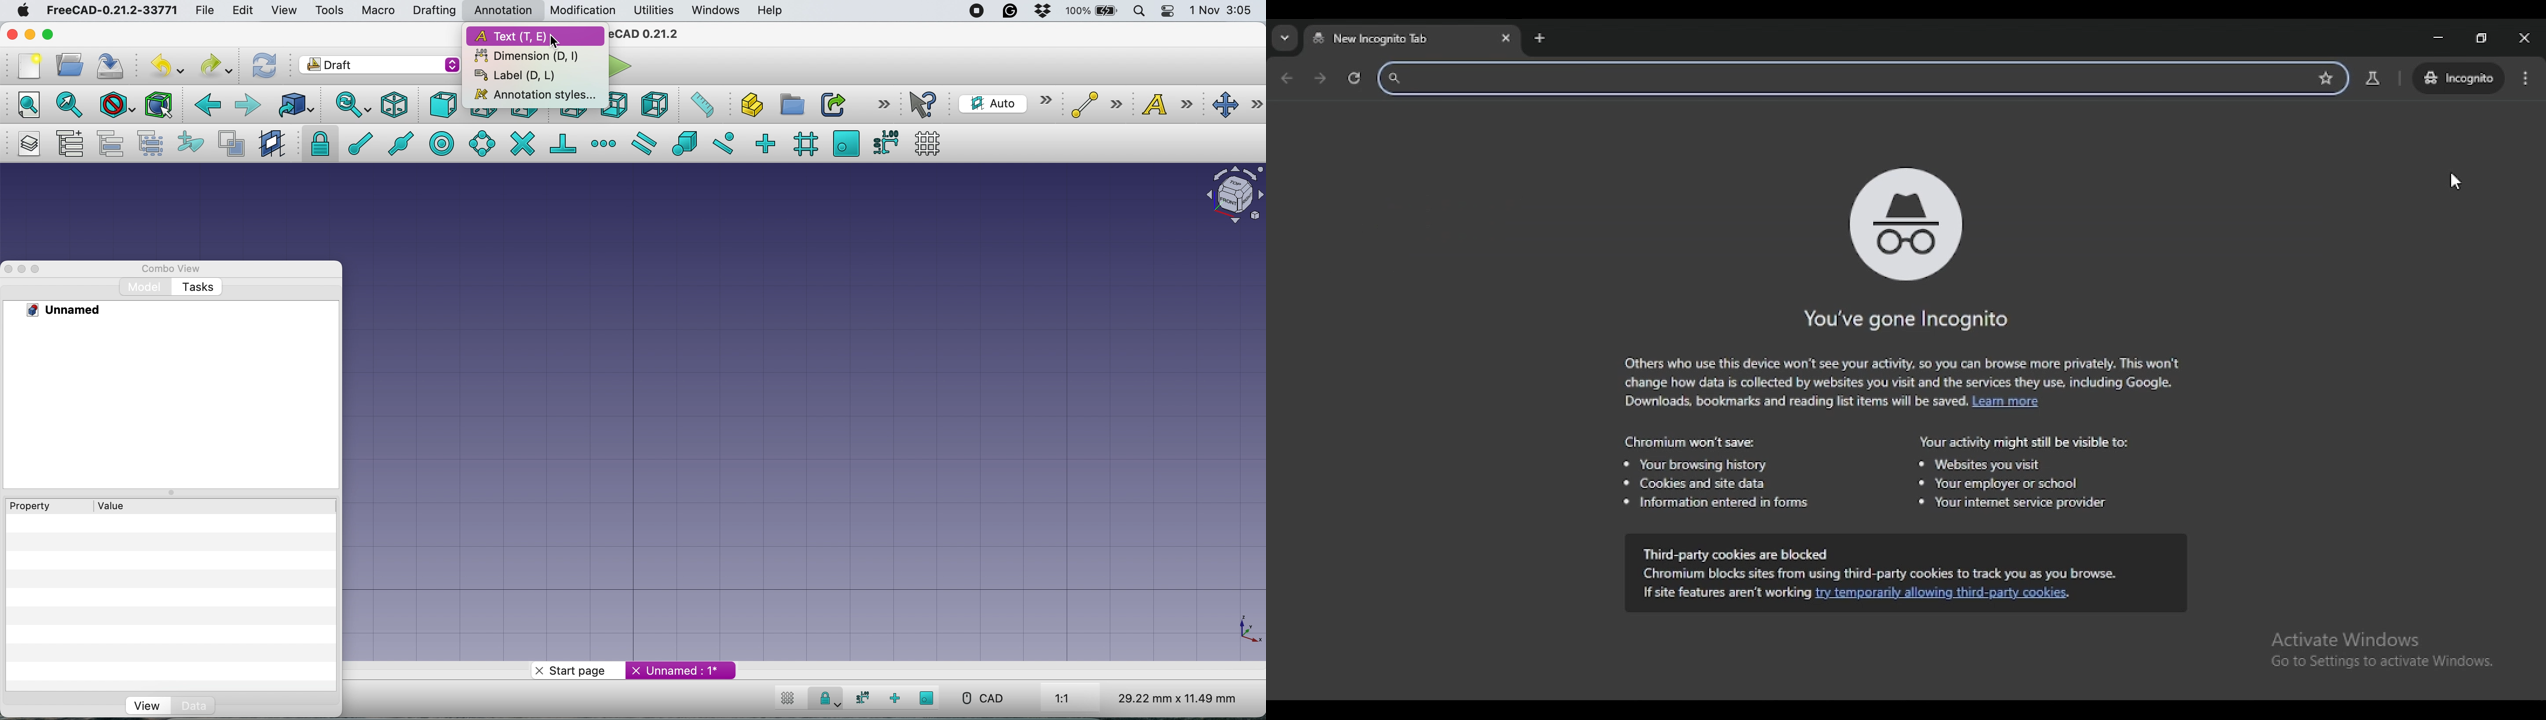  I want to click on snap ortho, so click(901, 698).